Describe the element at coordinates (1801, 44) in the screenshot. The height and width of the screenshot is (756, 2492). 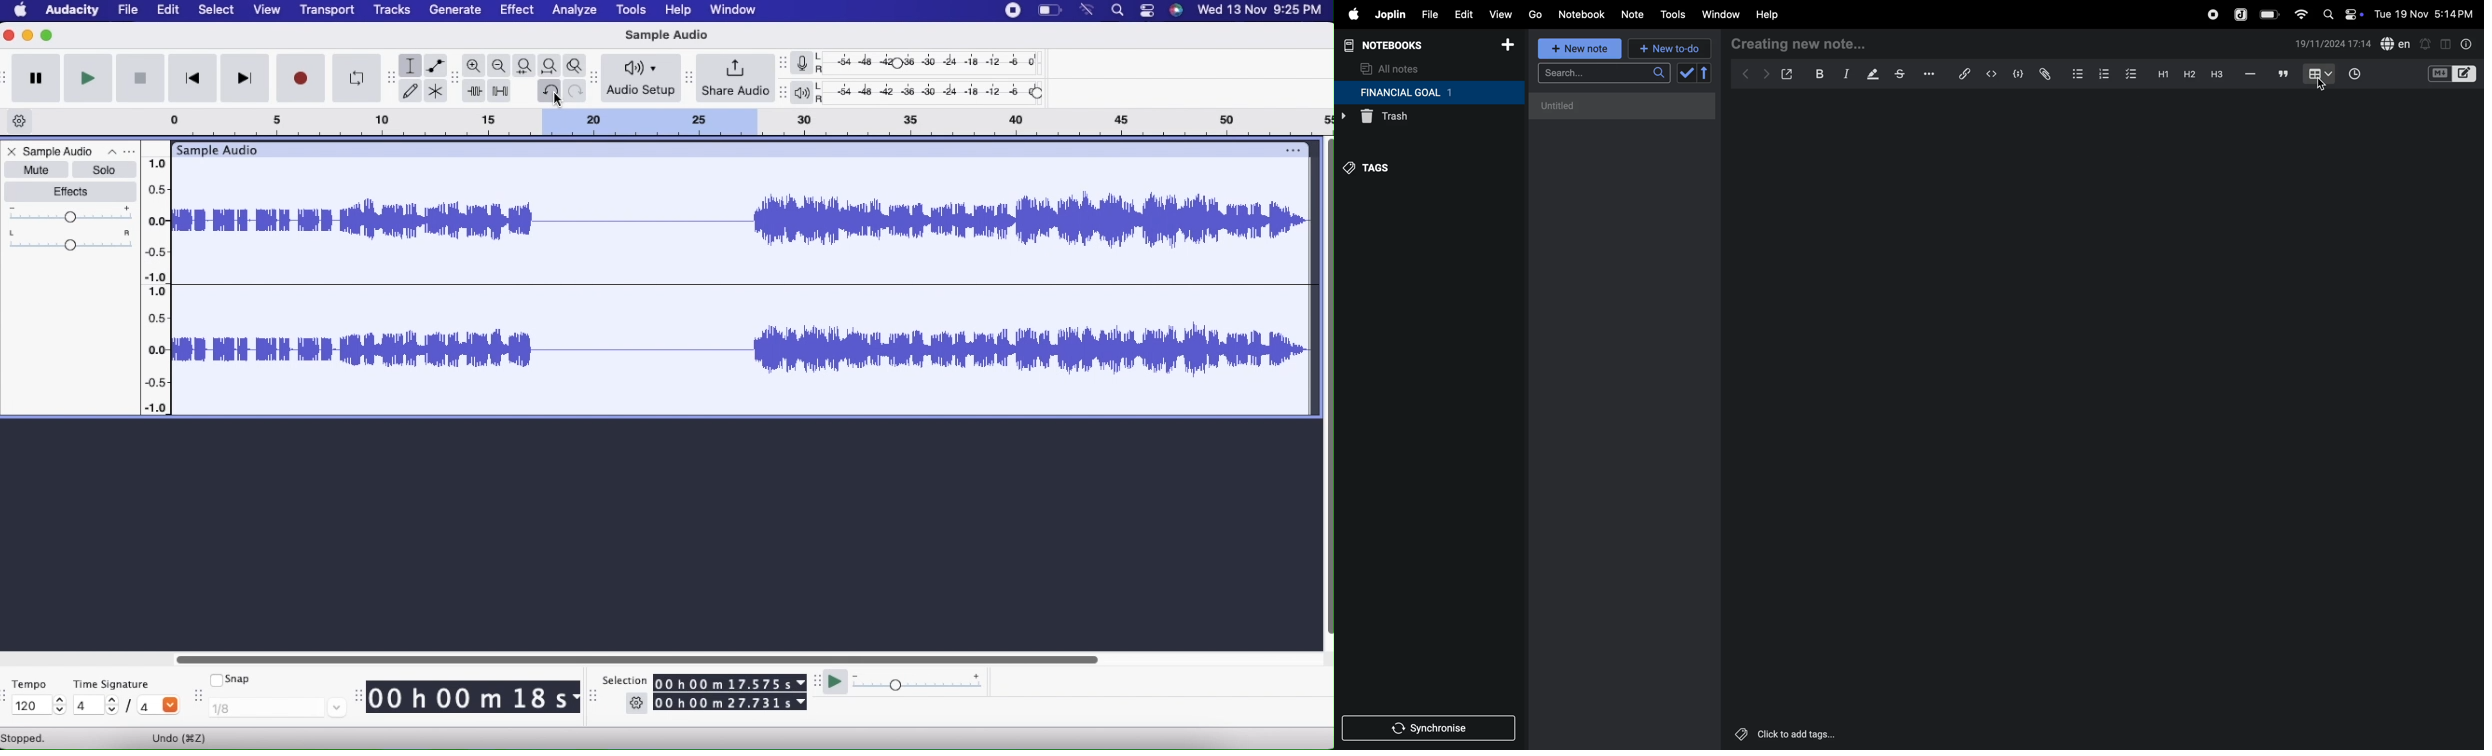
I see `creating new note` at that location.